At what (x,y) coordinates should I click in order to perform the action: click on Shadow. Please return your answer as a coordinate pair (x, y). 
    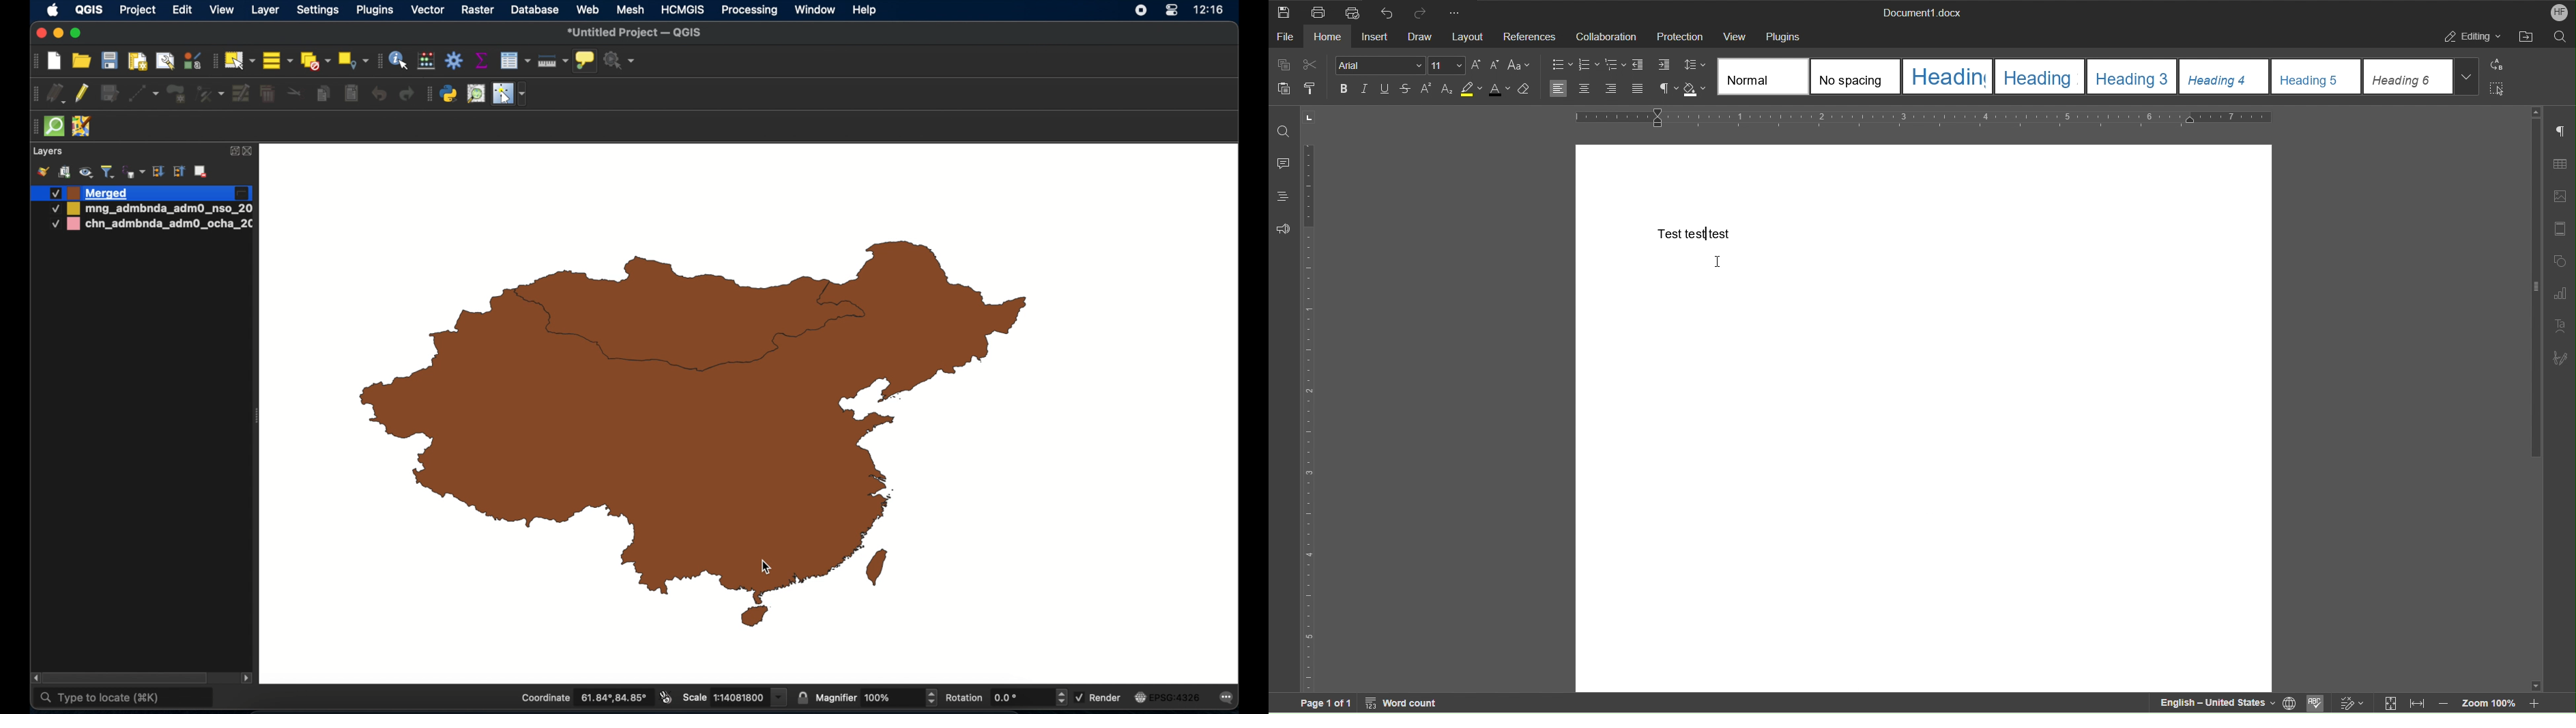
    Looking at the image, I should click on (1698, 91).